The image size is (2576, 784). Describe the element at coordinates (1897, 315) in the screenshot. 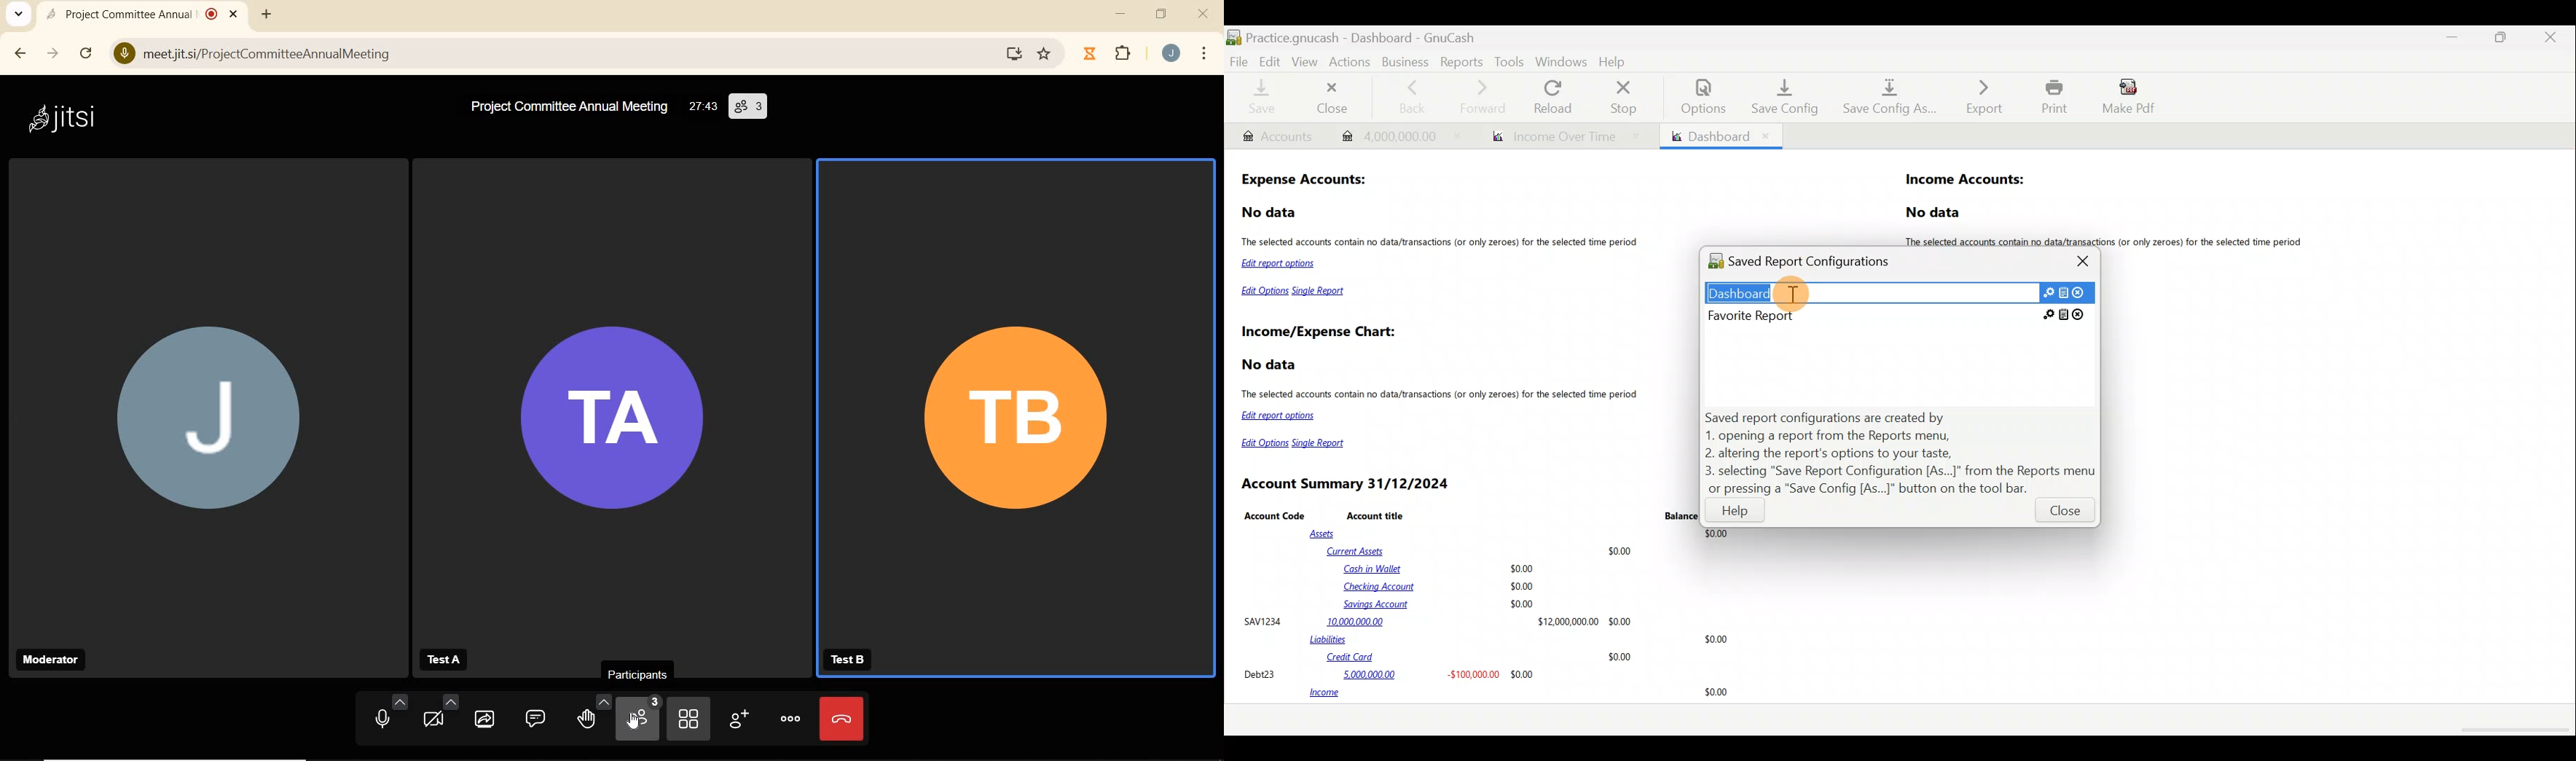

I see `Saved report 2` at that location.